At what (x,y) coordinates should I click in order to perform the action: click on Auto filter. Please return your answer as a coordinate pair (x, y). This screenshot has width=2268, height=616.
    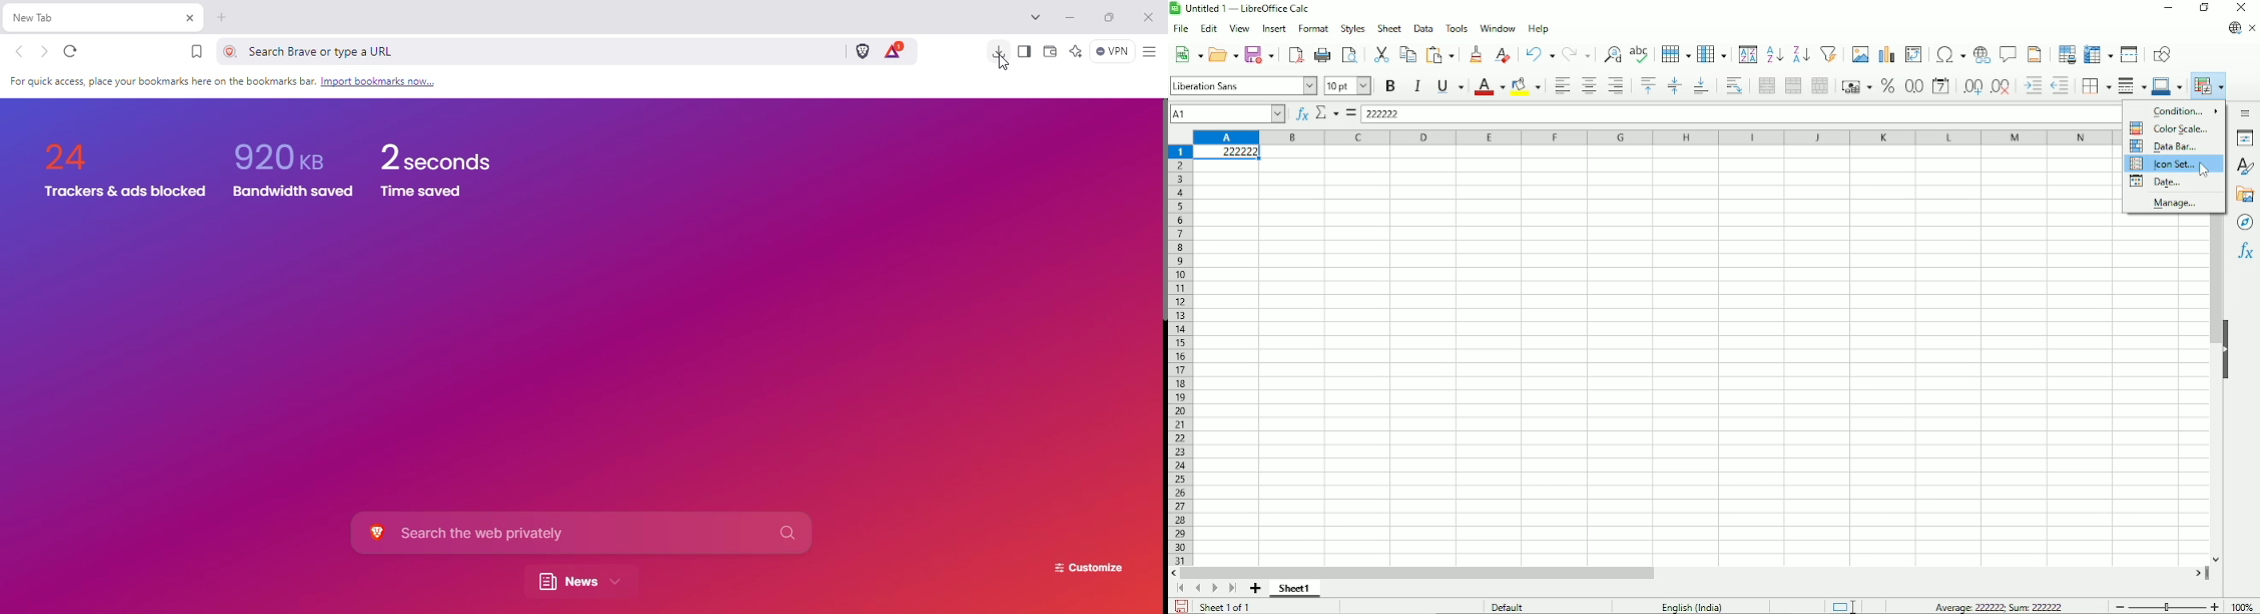
    Looking at the image, I should click on (1829, 52).